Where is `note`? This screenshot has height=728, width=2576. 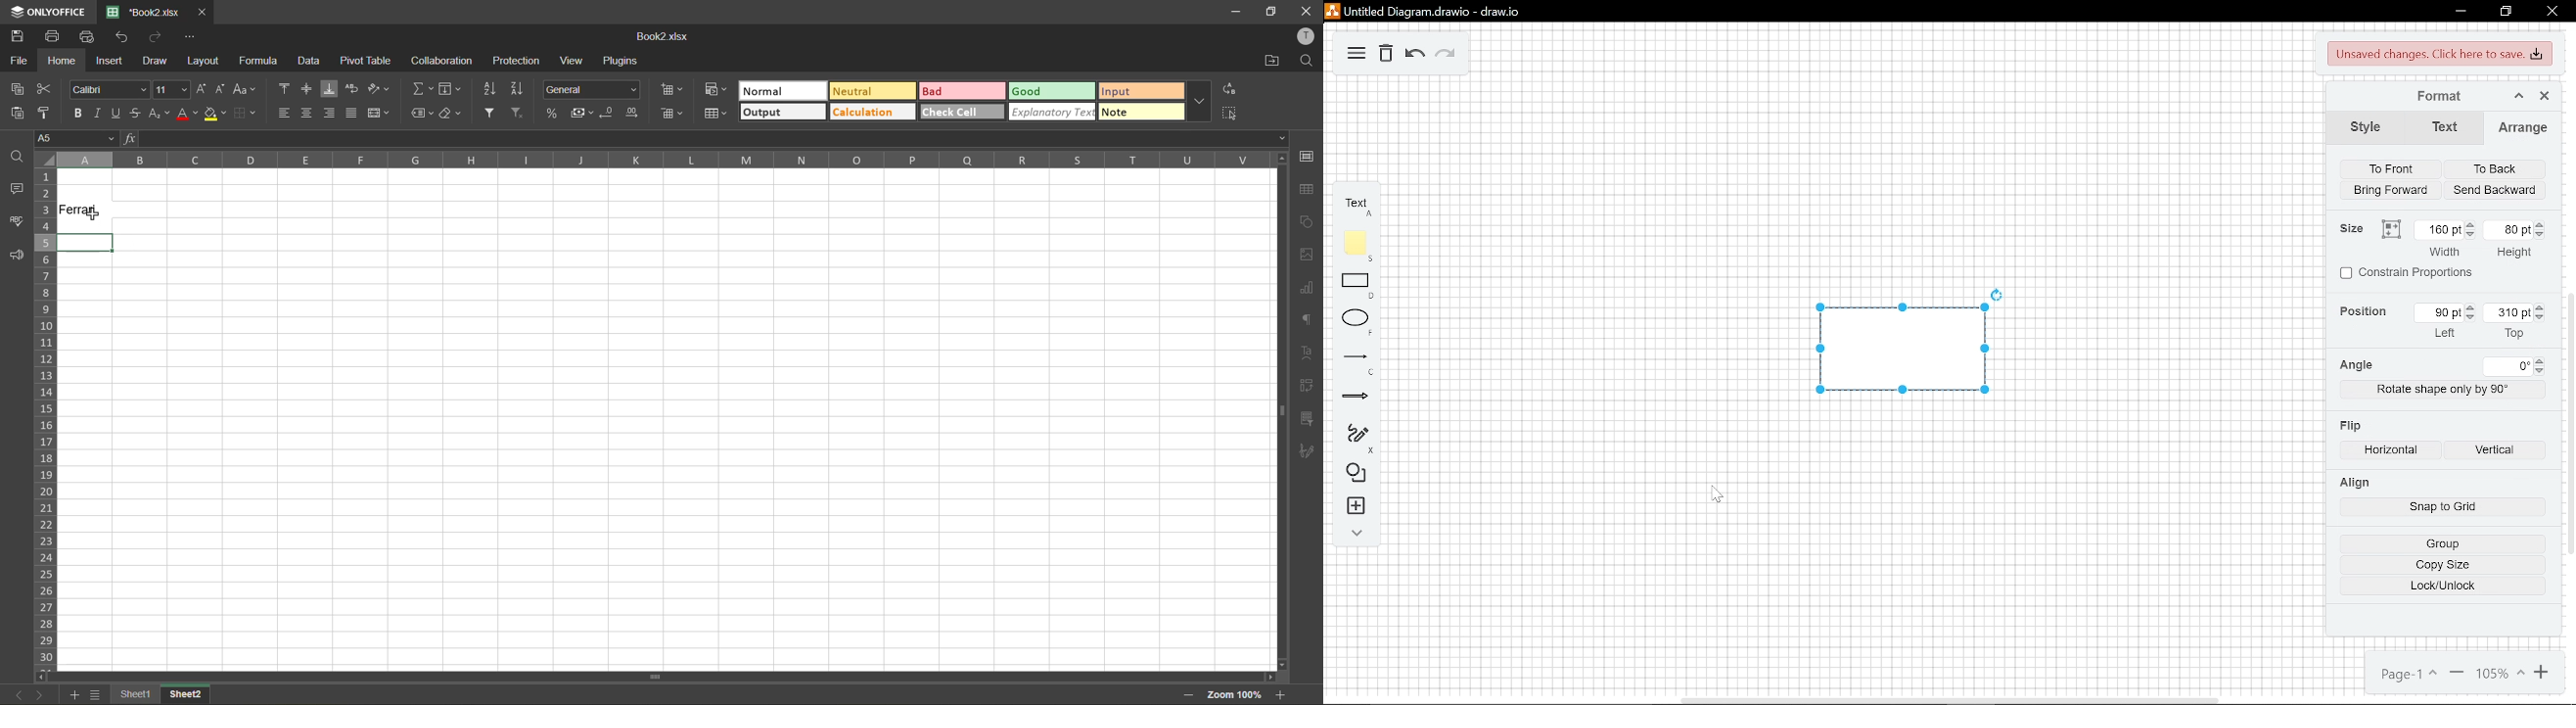
note is located at coordinates (1360, 246).